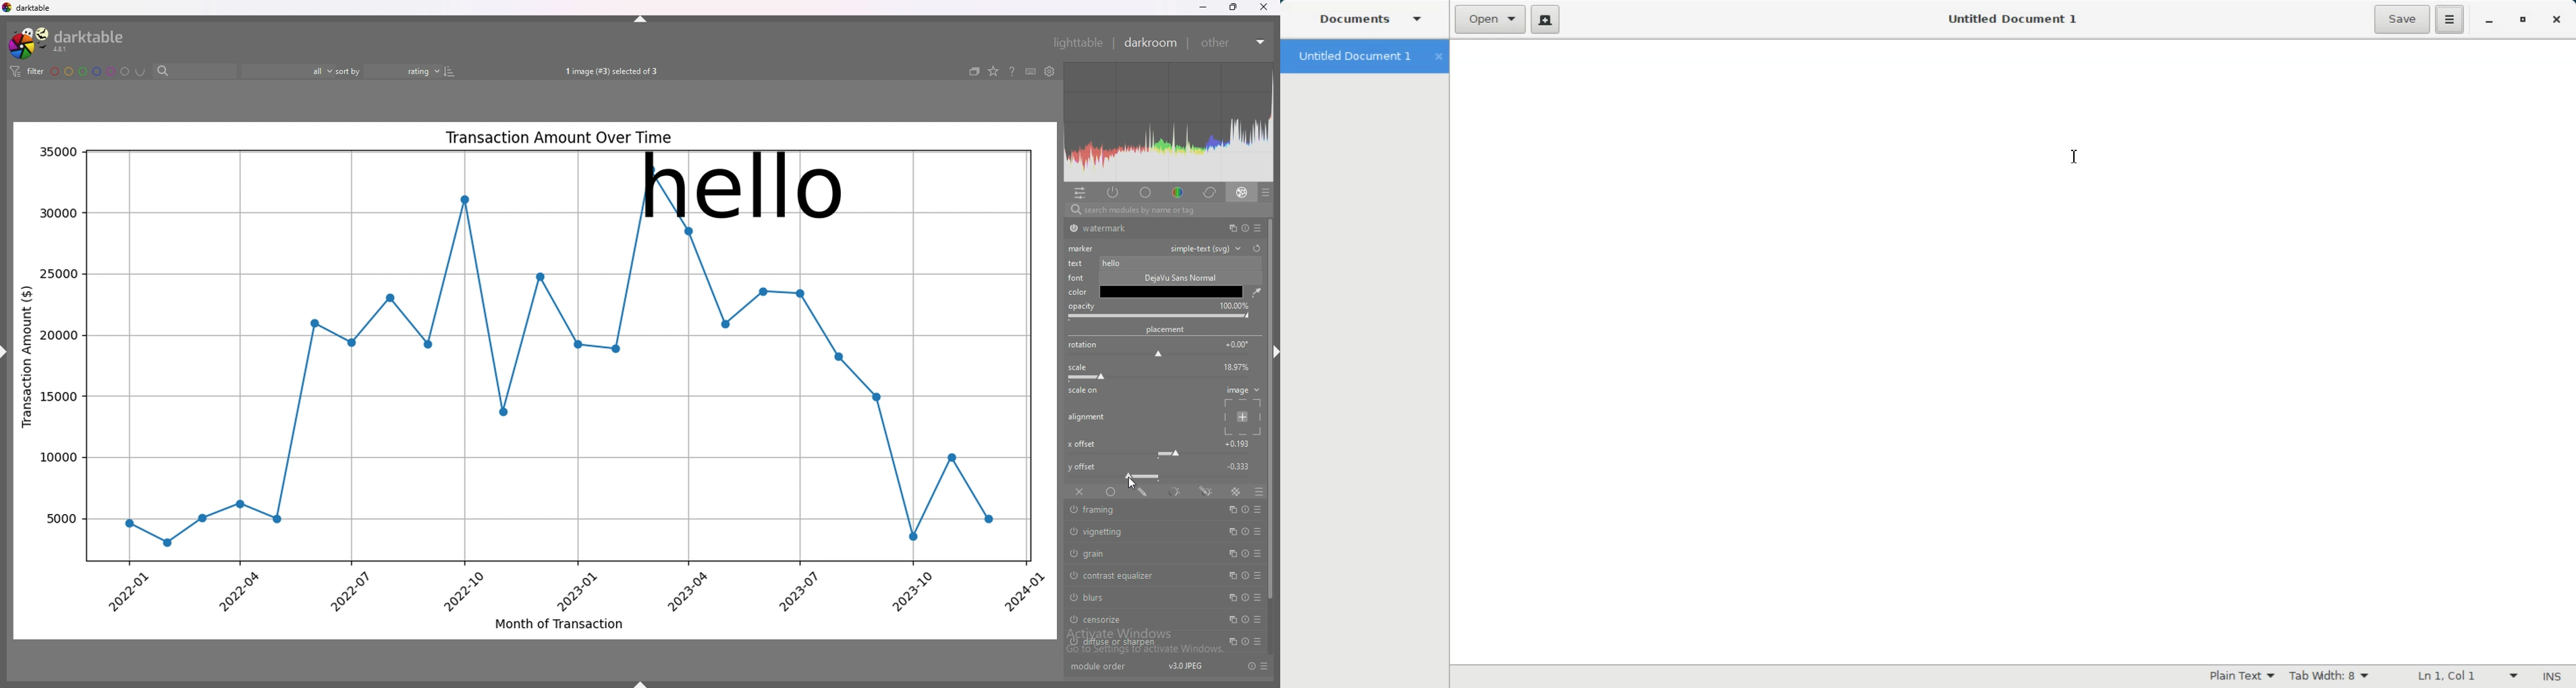 This screenshot has width=2576, height=700. I want to click on presets, so click(1265, 666).